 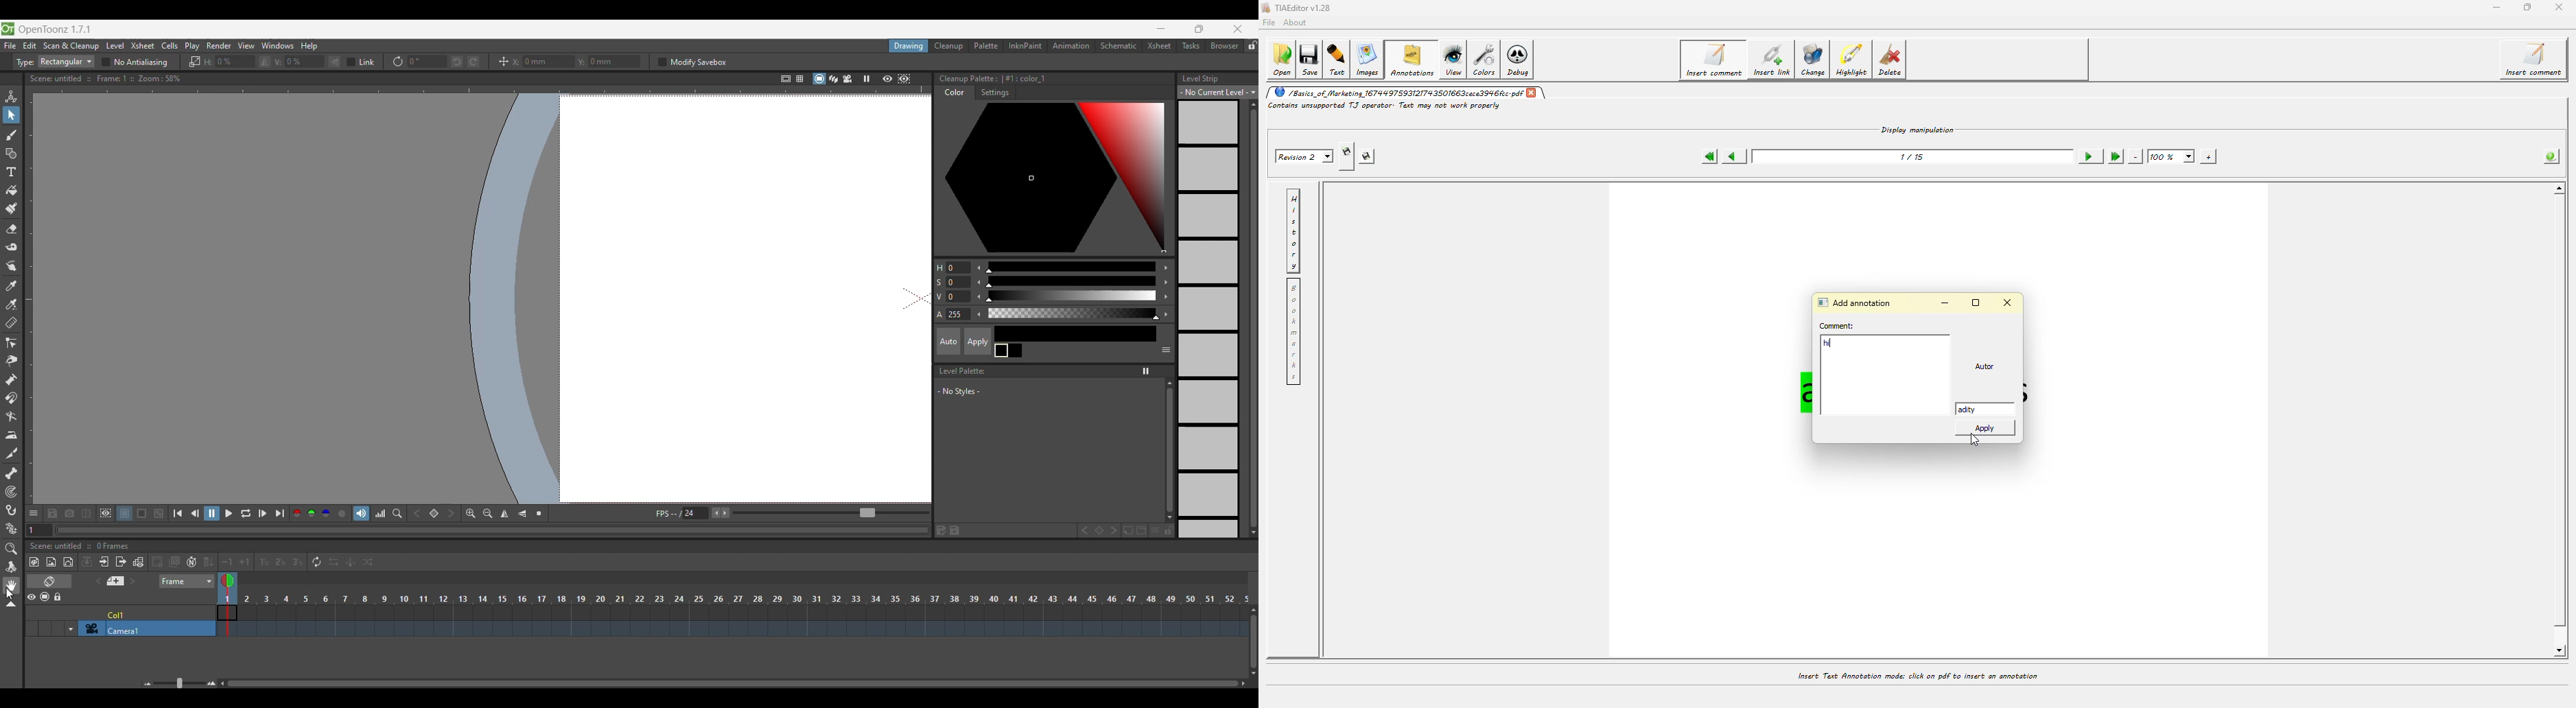 What do you see at coordinates (1166, 349) in the screenshot?
I see `Show or hide parts of the color page` at bounding box center [1166, 349].